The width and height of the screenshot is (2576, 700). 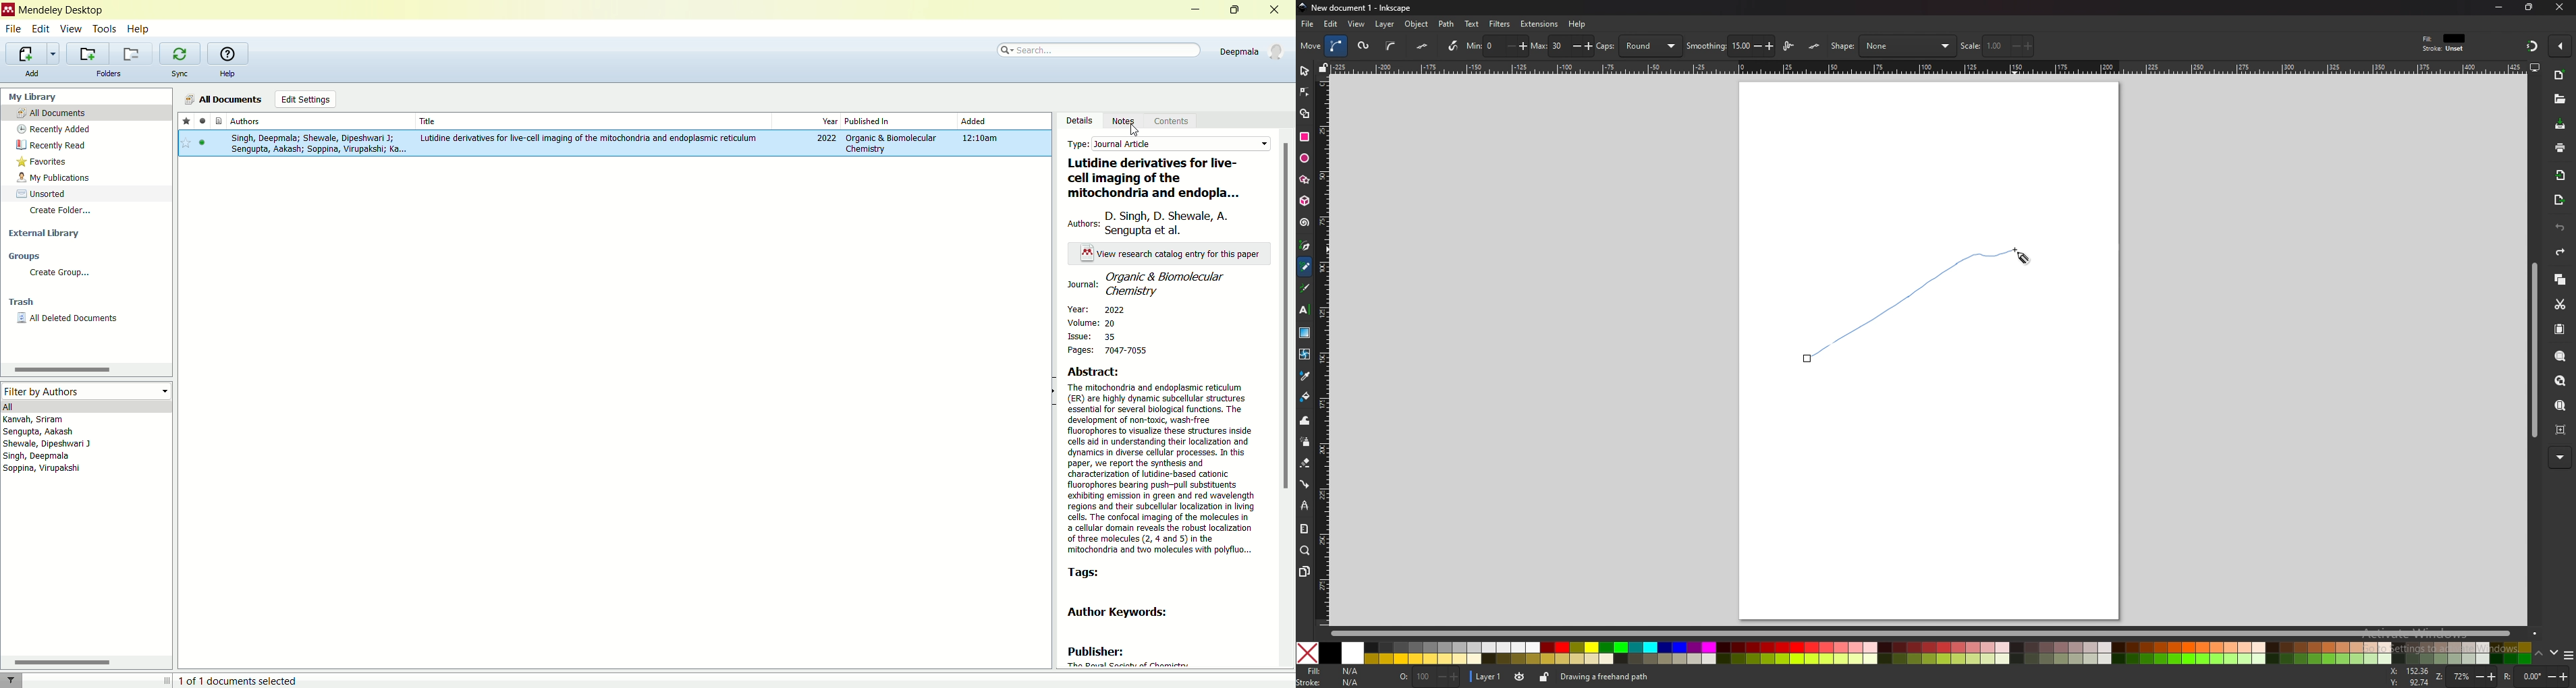 What do you see at coordinates (975, 121) in the screenshot?
I see `added` at bounding box center [975, 121].